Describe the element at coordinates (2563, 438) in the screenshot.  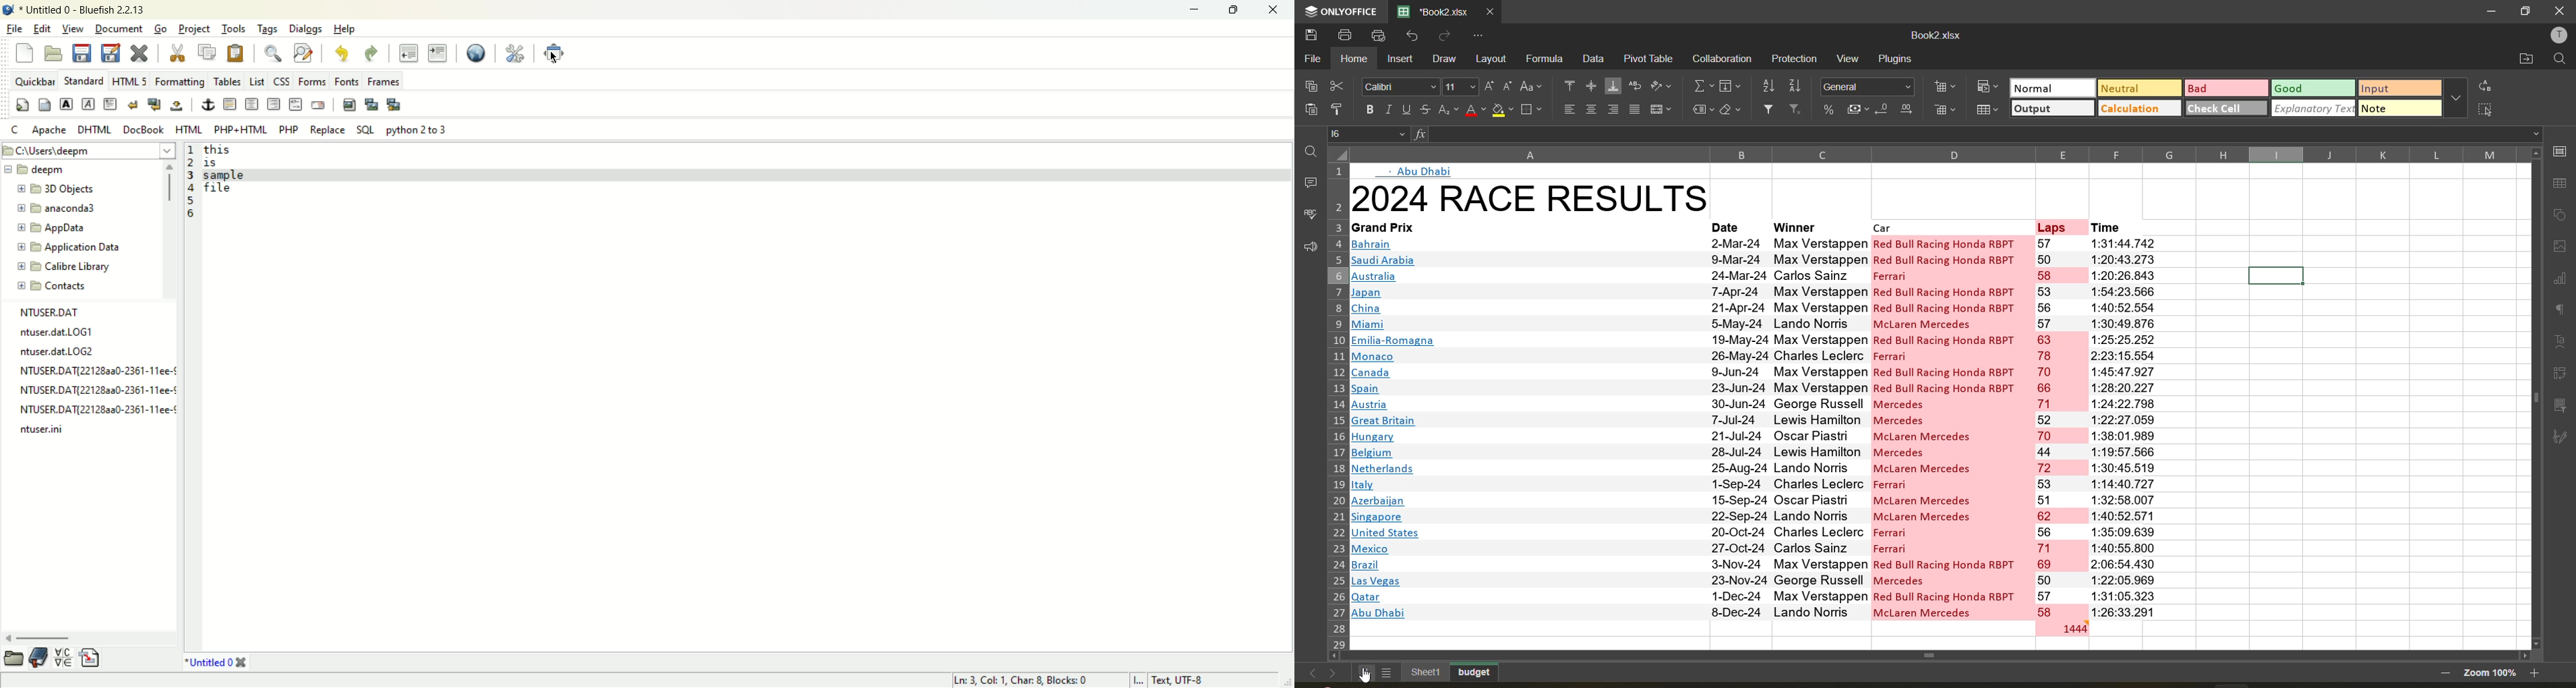
I see `signature` at that location.